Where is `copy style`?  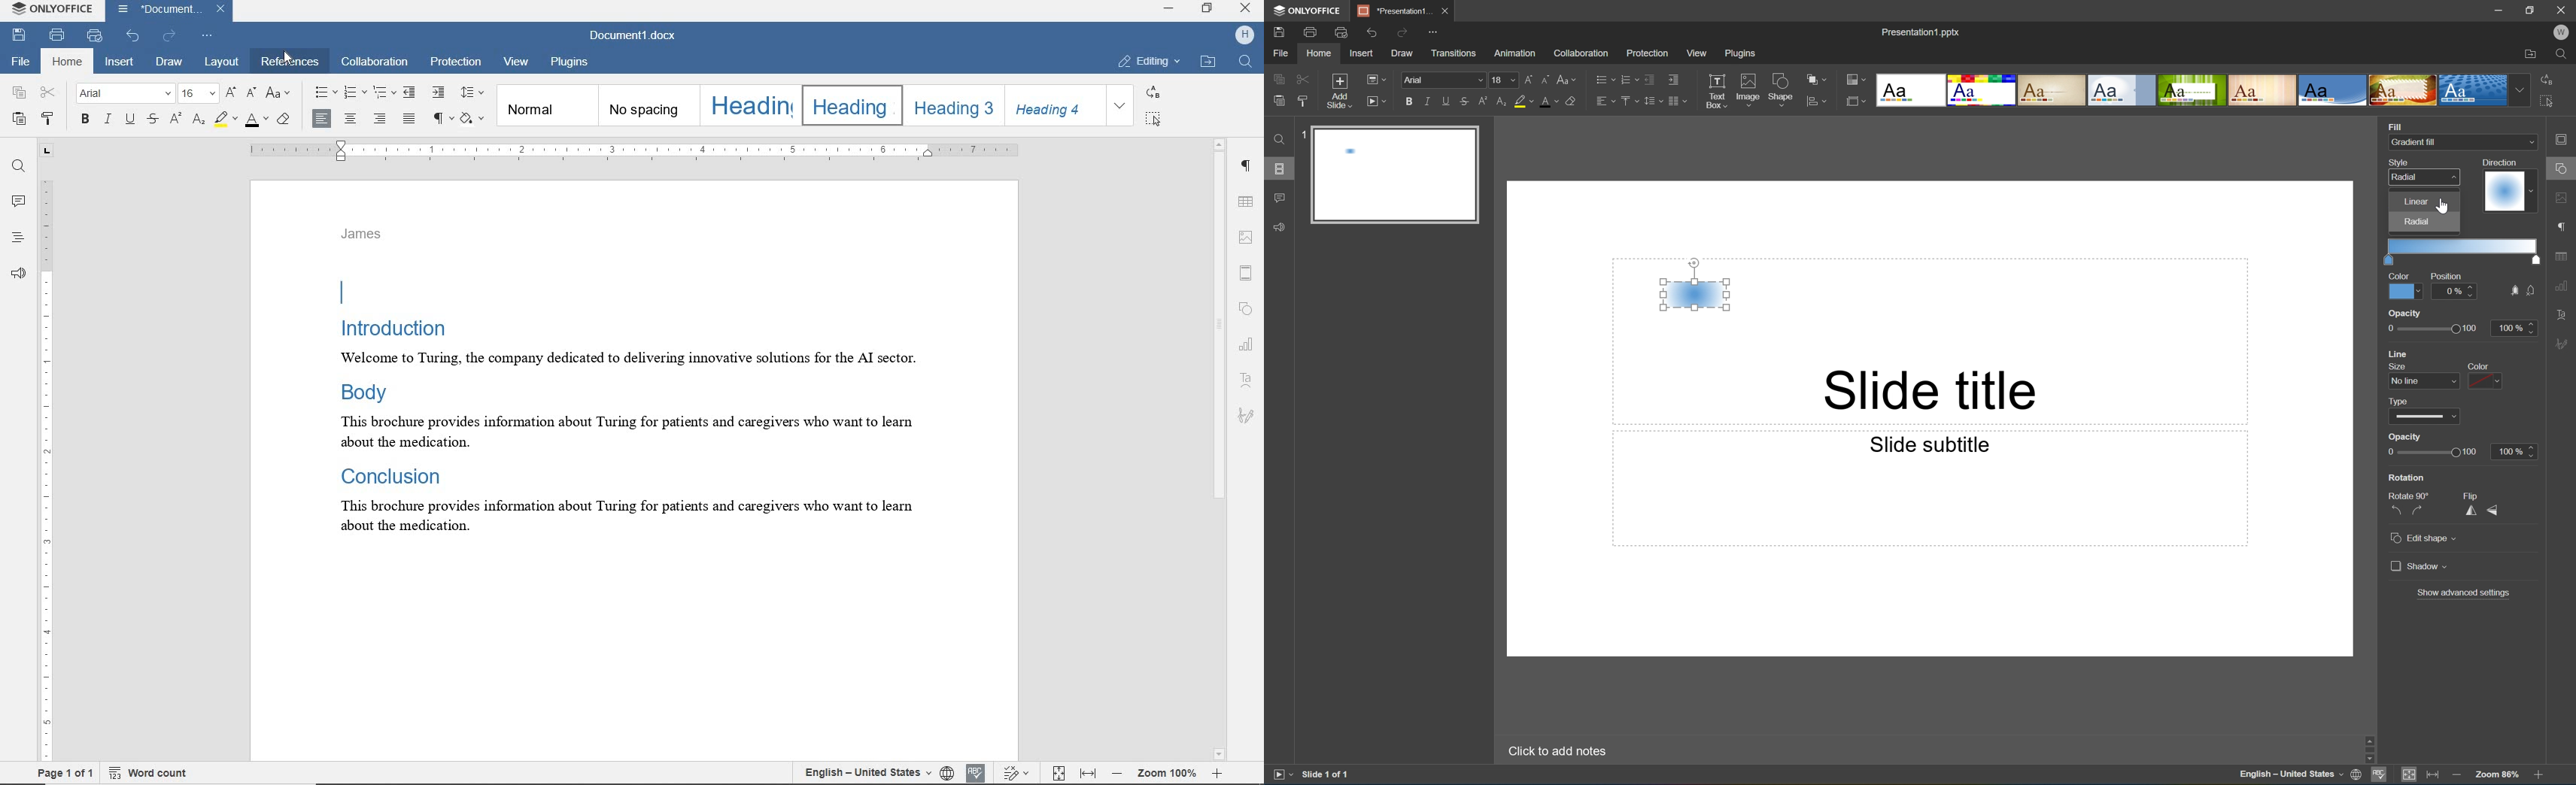
copy style is located at coordinates (50, 117).